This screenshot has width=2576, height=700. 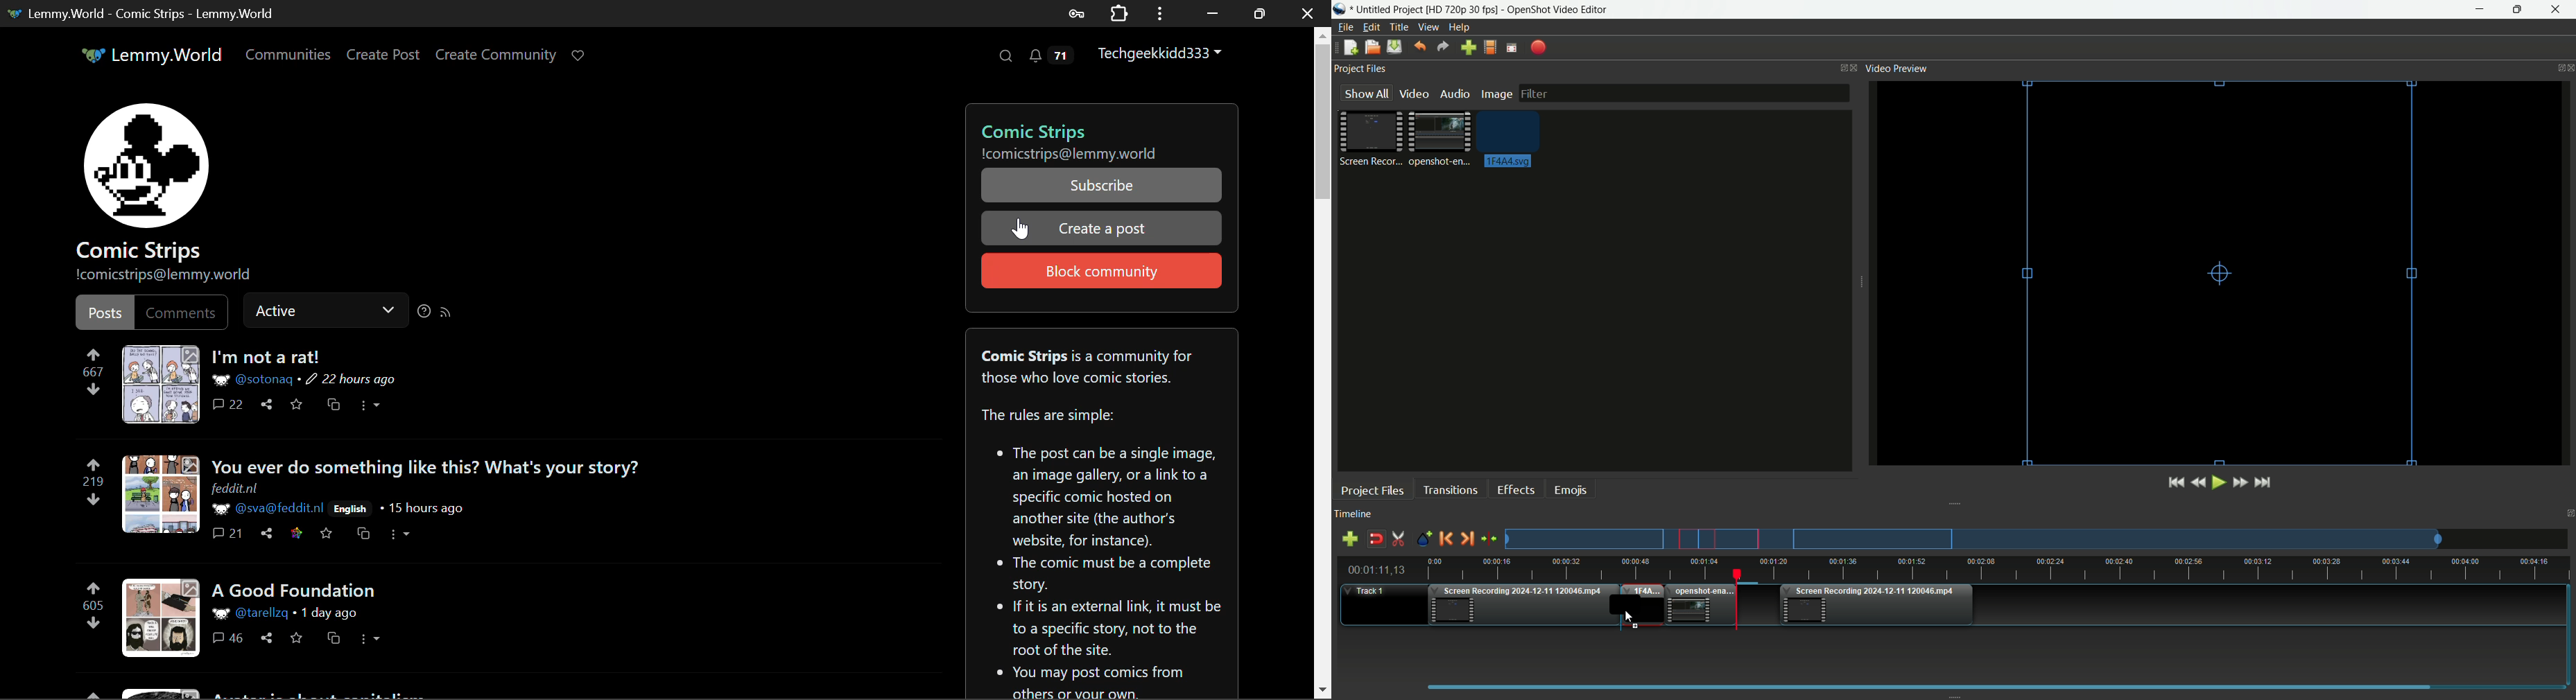 I want to click on Minimize Window, so click(x=1259, y=12).